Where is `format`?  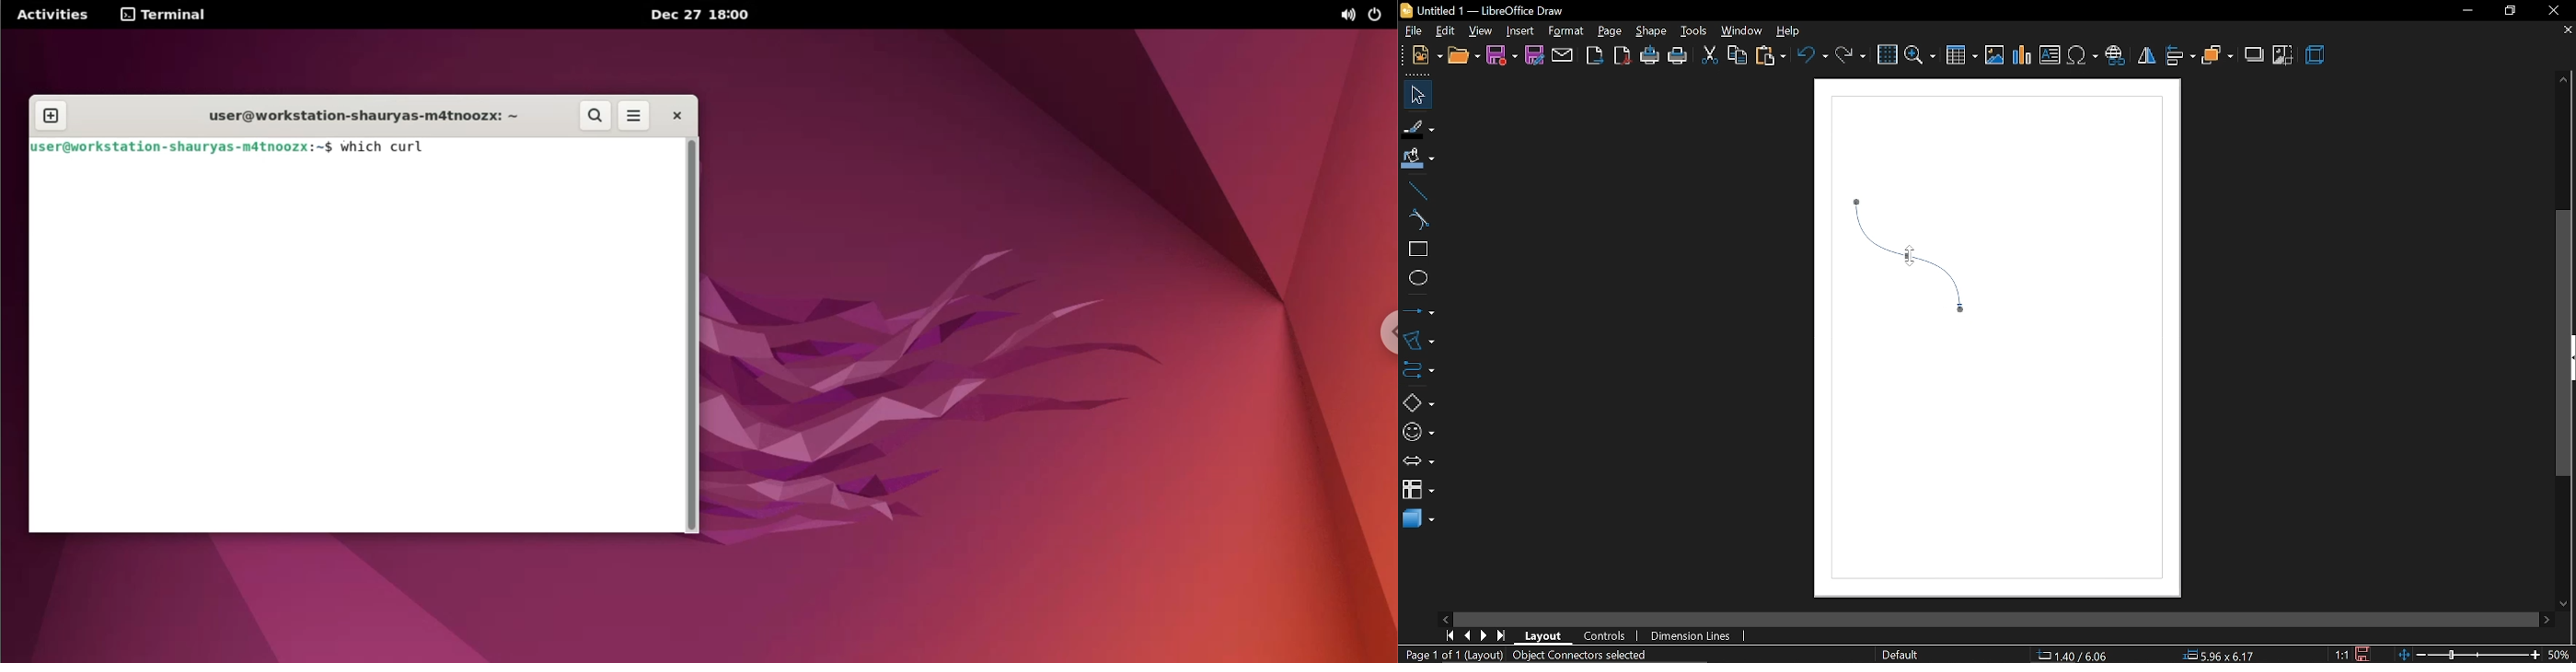 format is located at coordinates (1565, 31).